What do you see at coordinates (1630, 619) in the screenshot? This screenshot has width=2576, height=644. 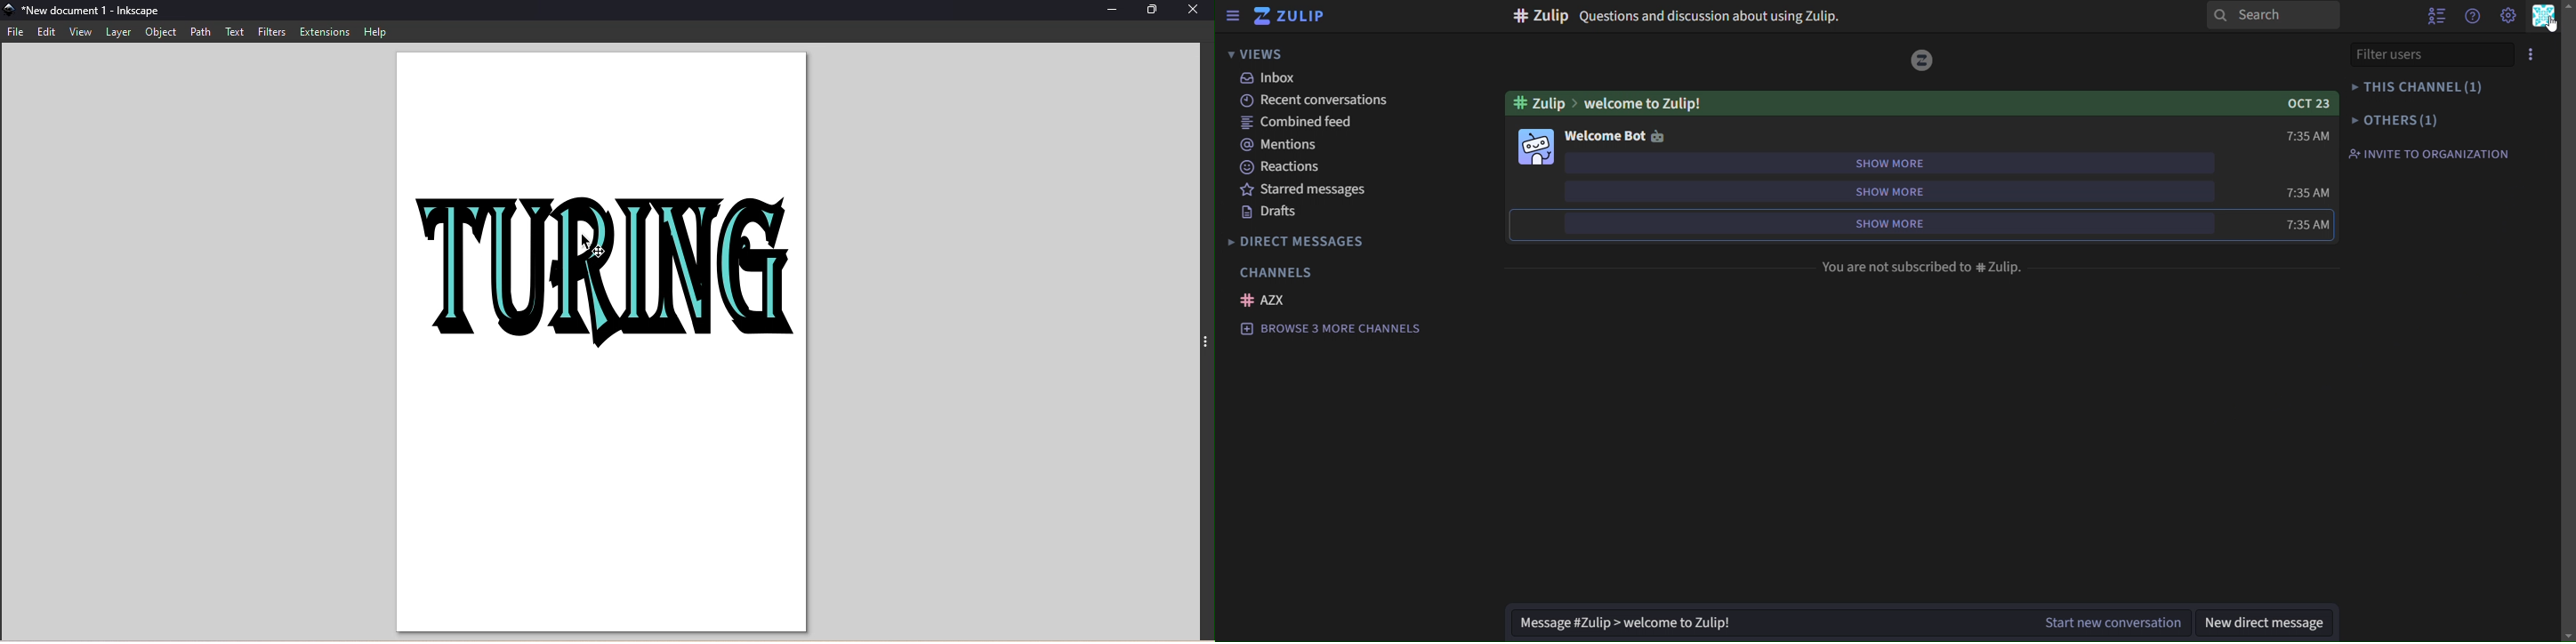 I see `message#zulip>welcome to zulip!` at bounding box center [1630, 619].